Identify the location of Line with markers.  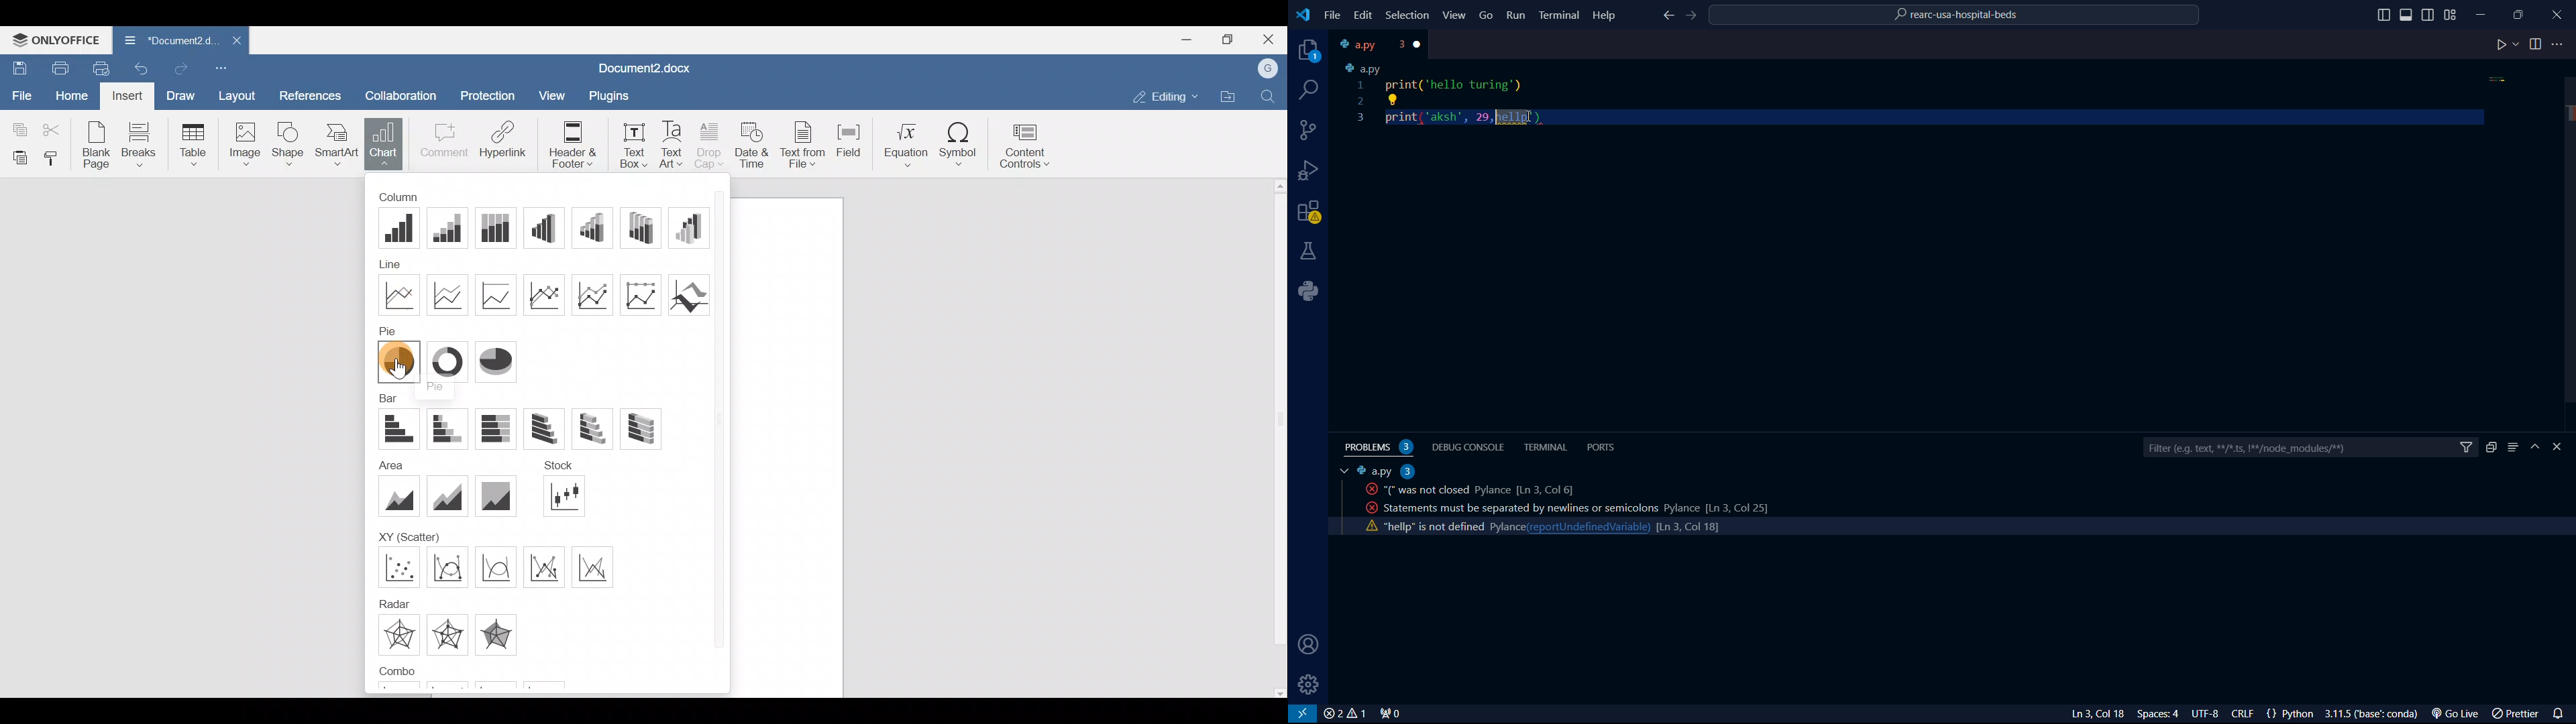
(546, 294).